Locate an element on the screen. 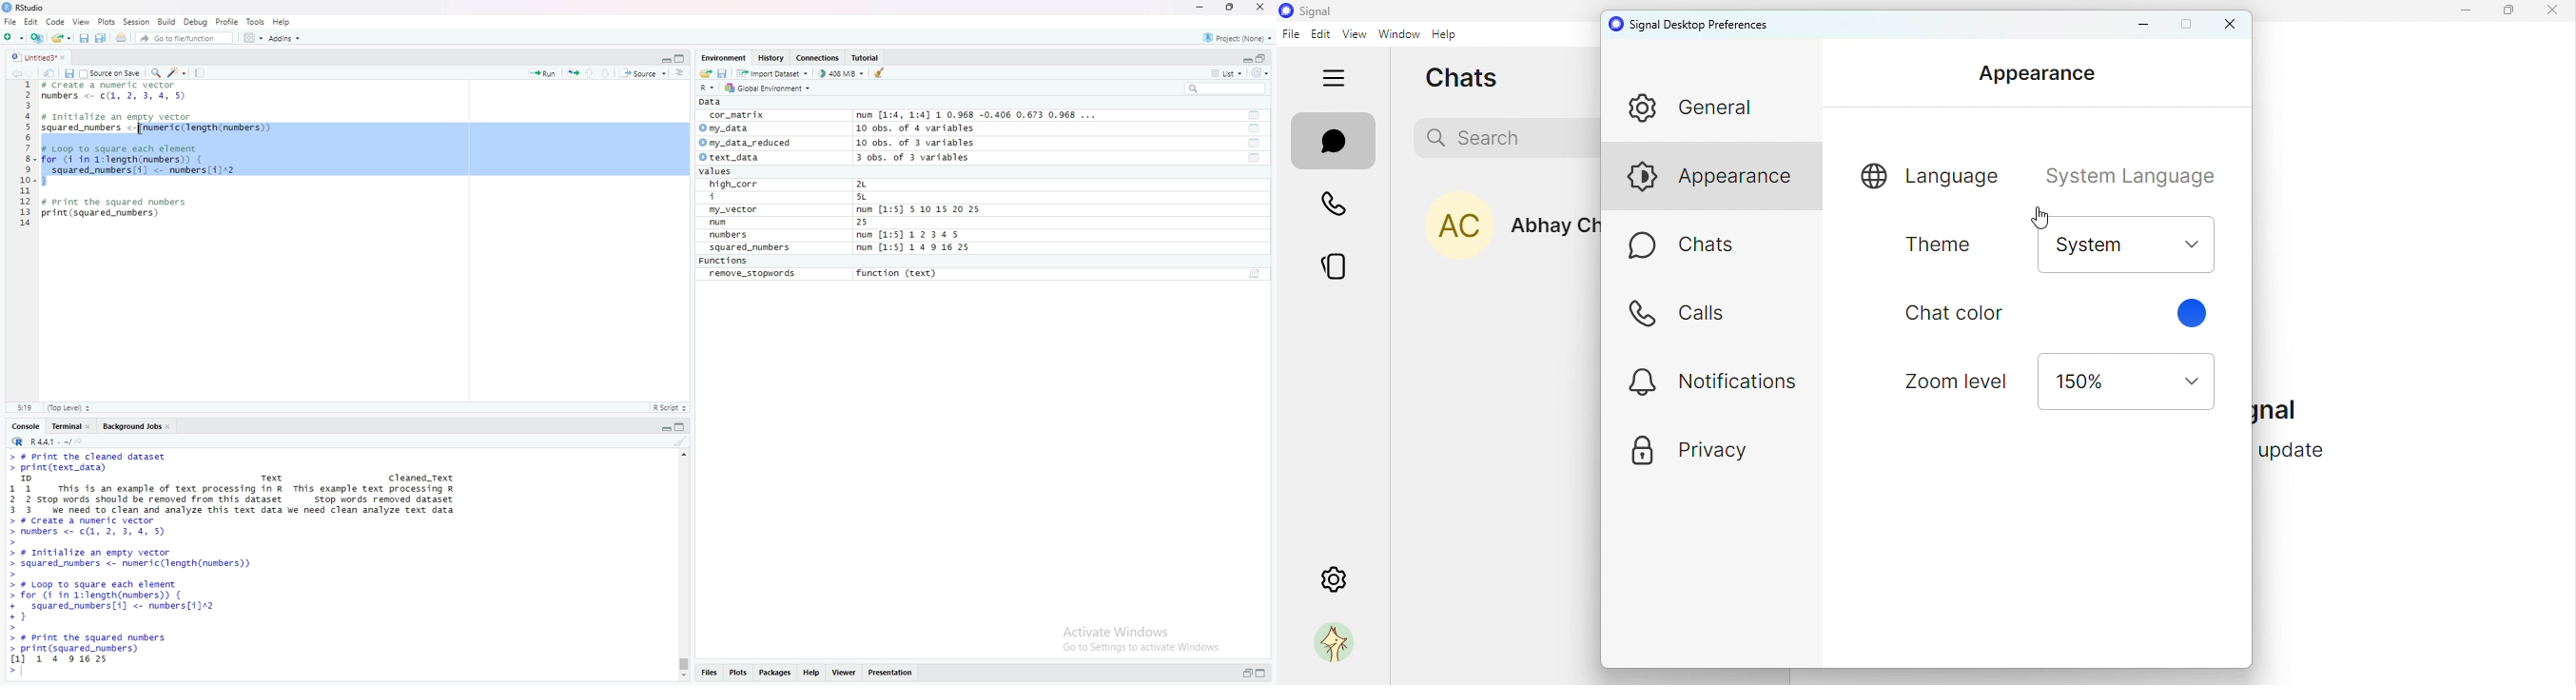 The width and height of the screenshot is (2576, 700). view is located at coordinates (1354, 35).